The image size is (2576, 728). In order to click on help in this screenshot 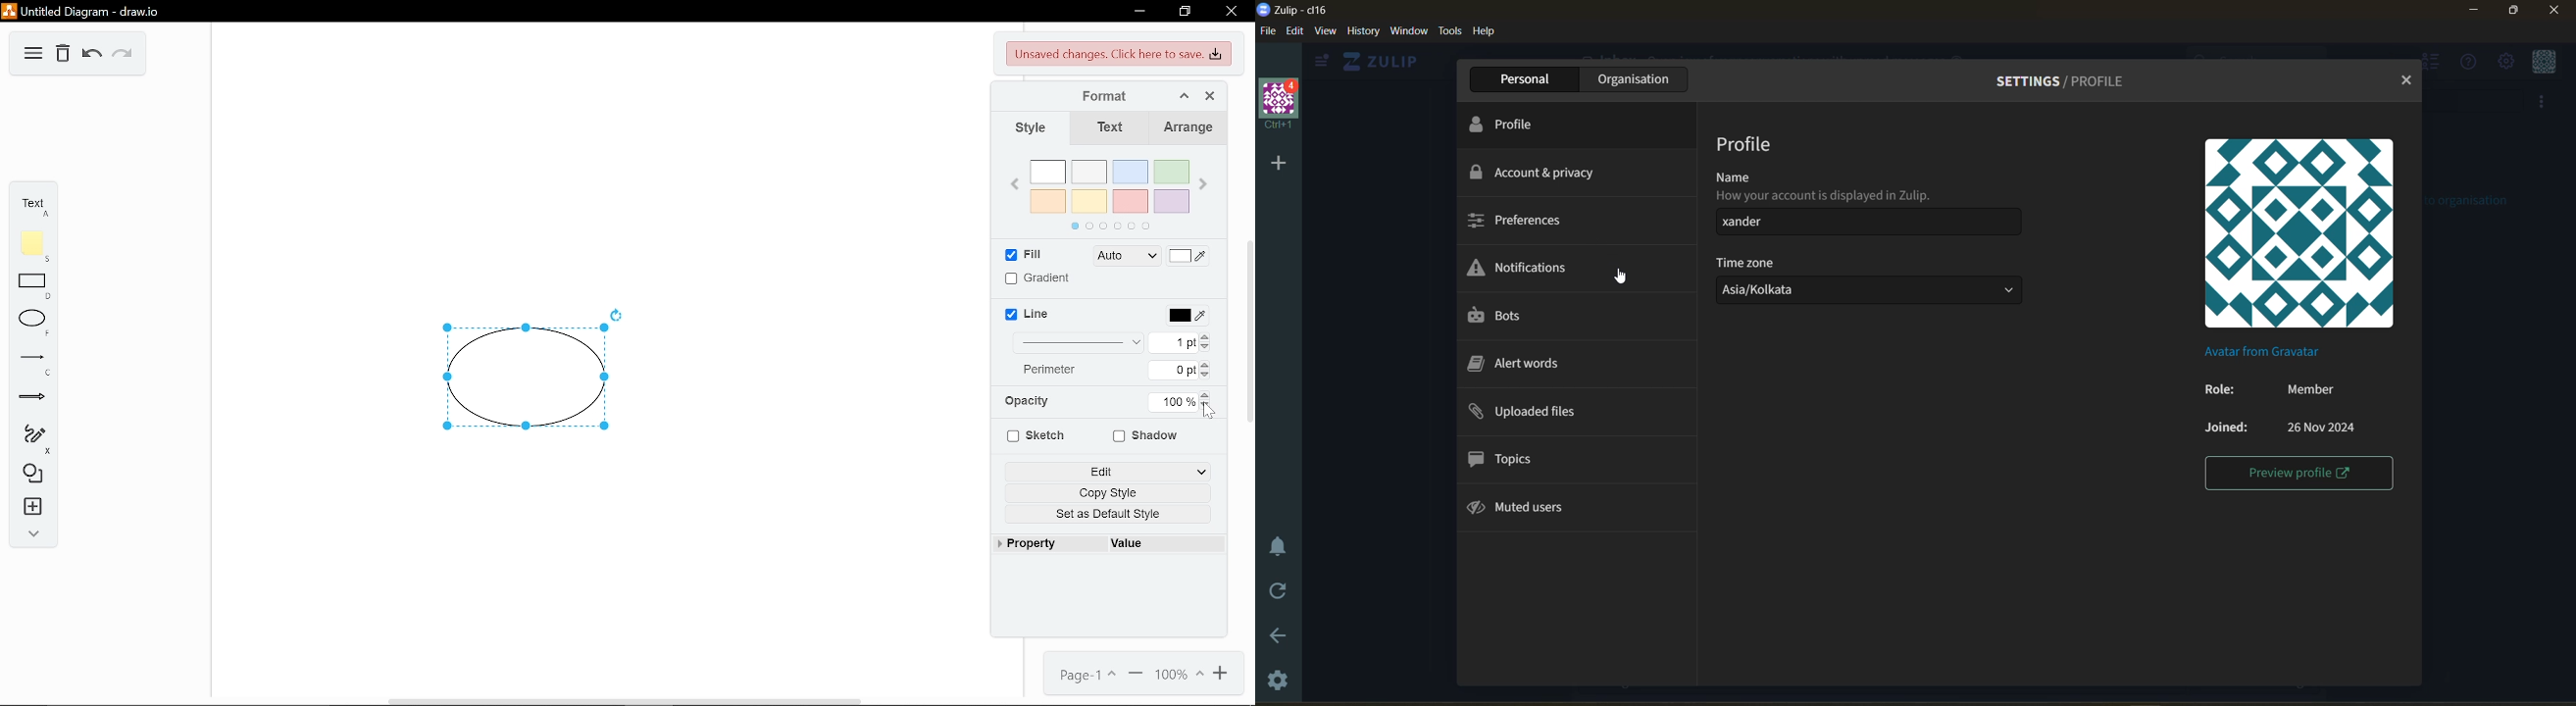, I will do `click(1486, 33)`.